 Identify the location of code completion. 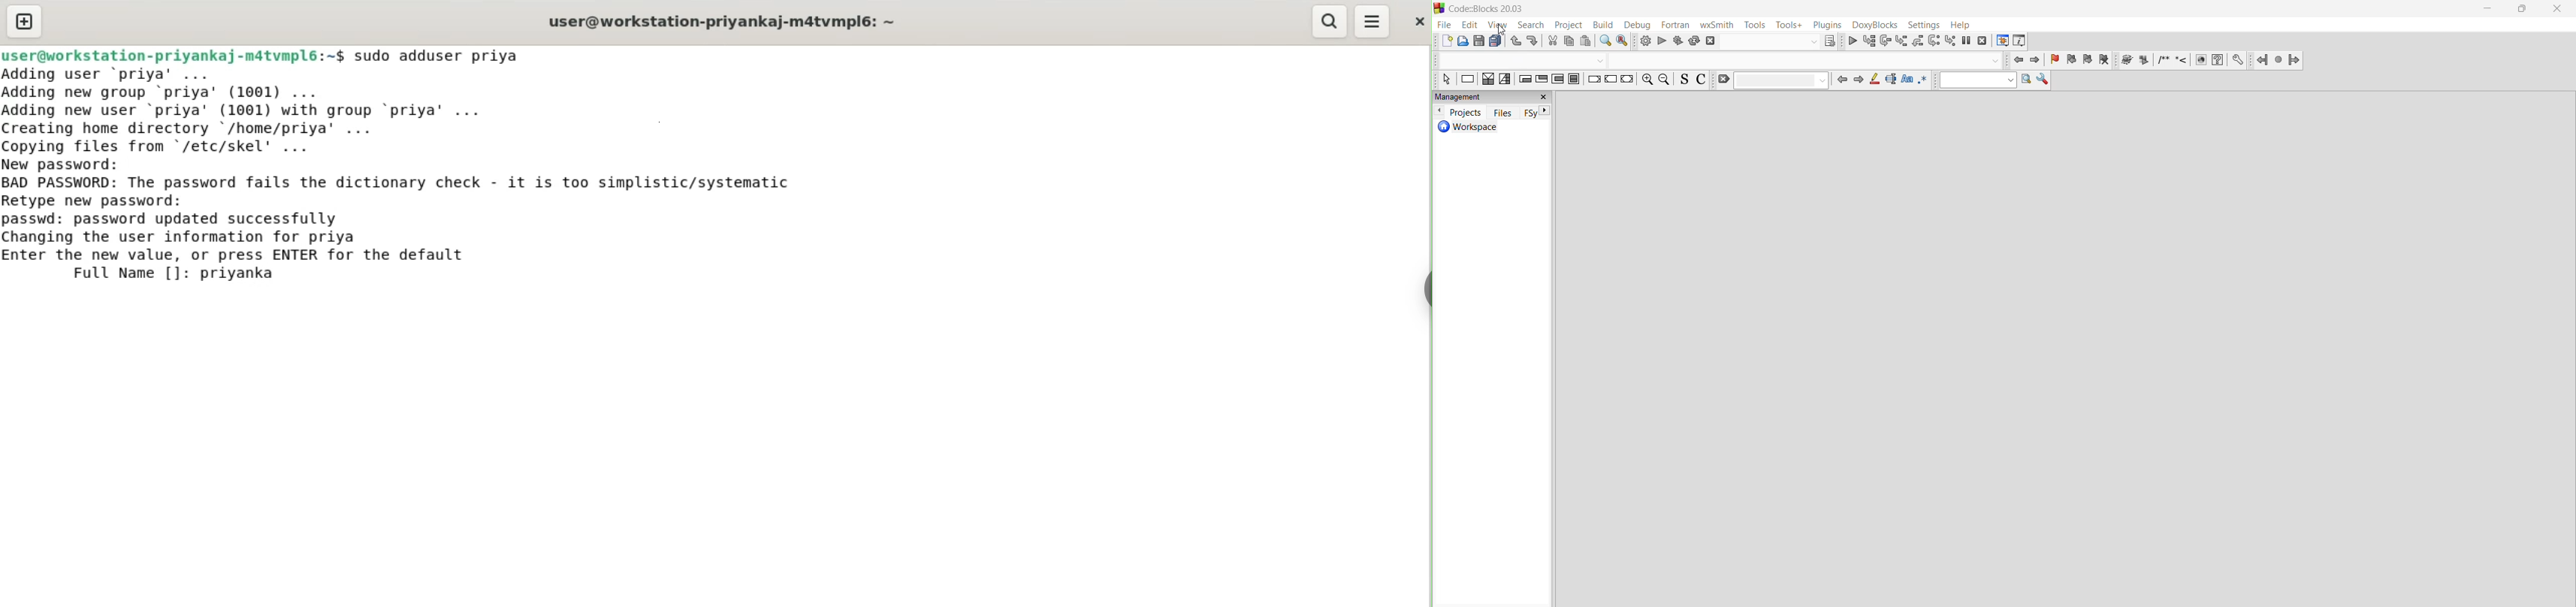
(1719, 61).